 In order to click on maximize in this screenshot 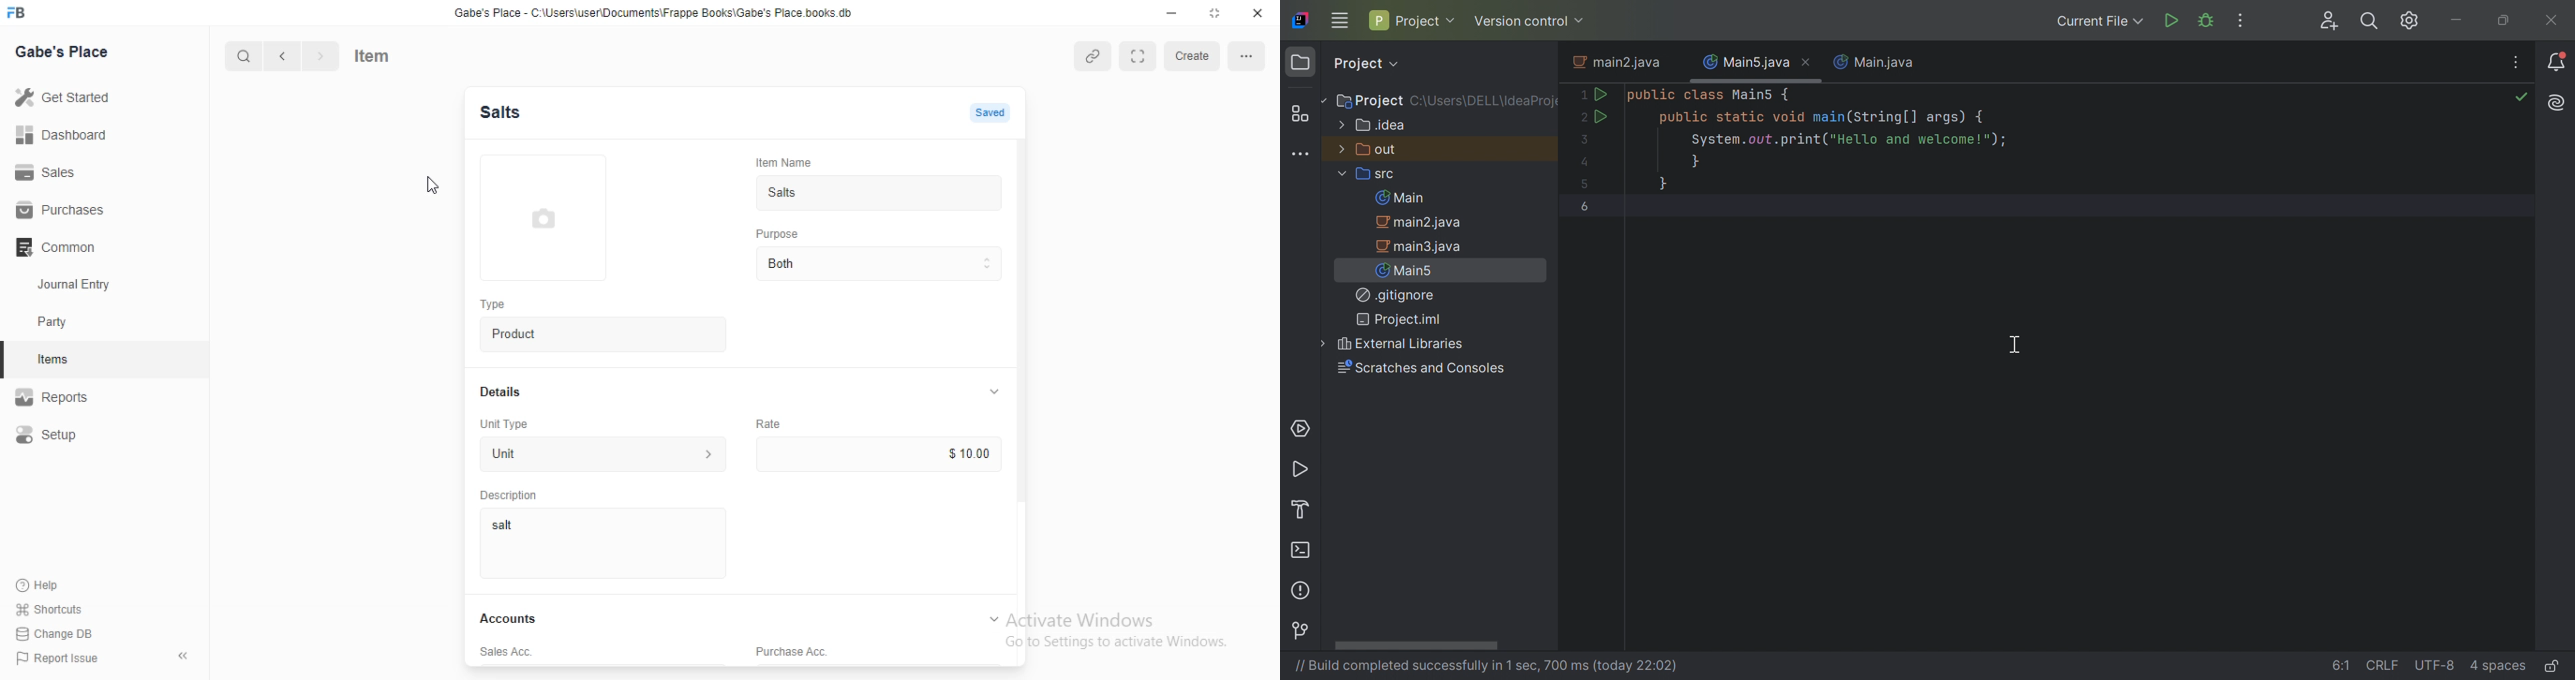, I will do `click(1217, 14)`.